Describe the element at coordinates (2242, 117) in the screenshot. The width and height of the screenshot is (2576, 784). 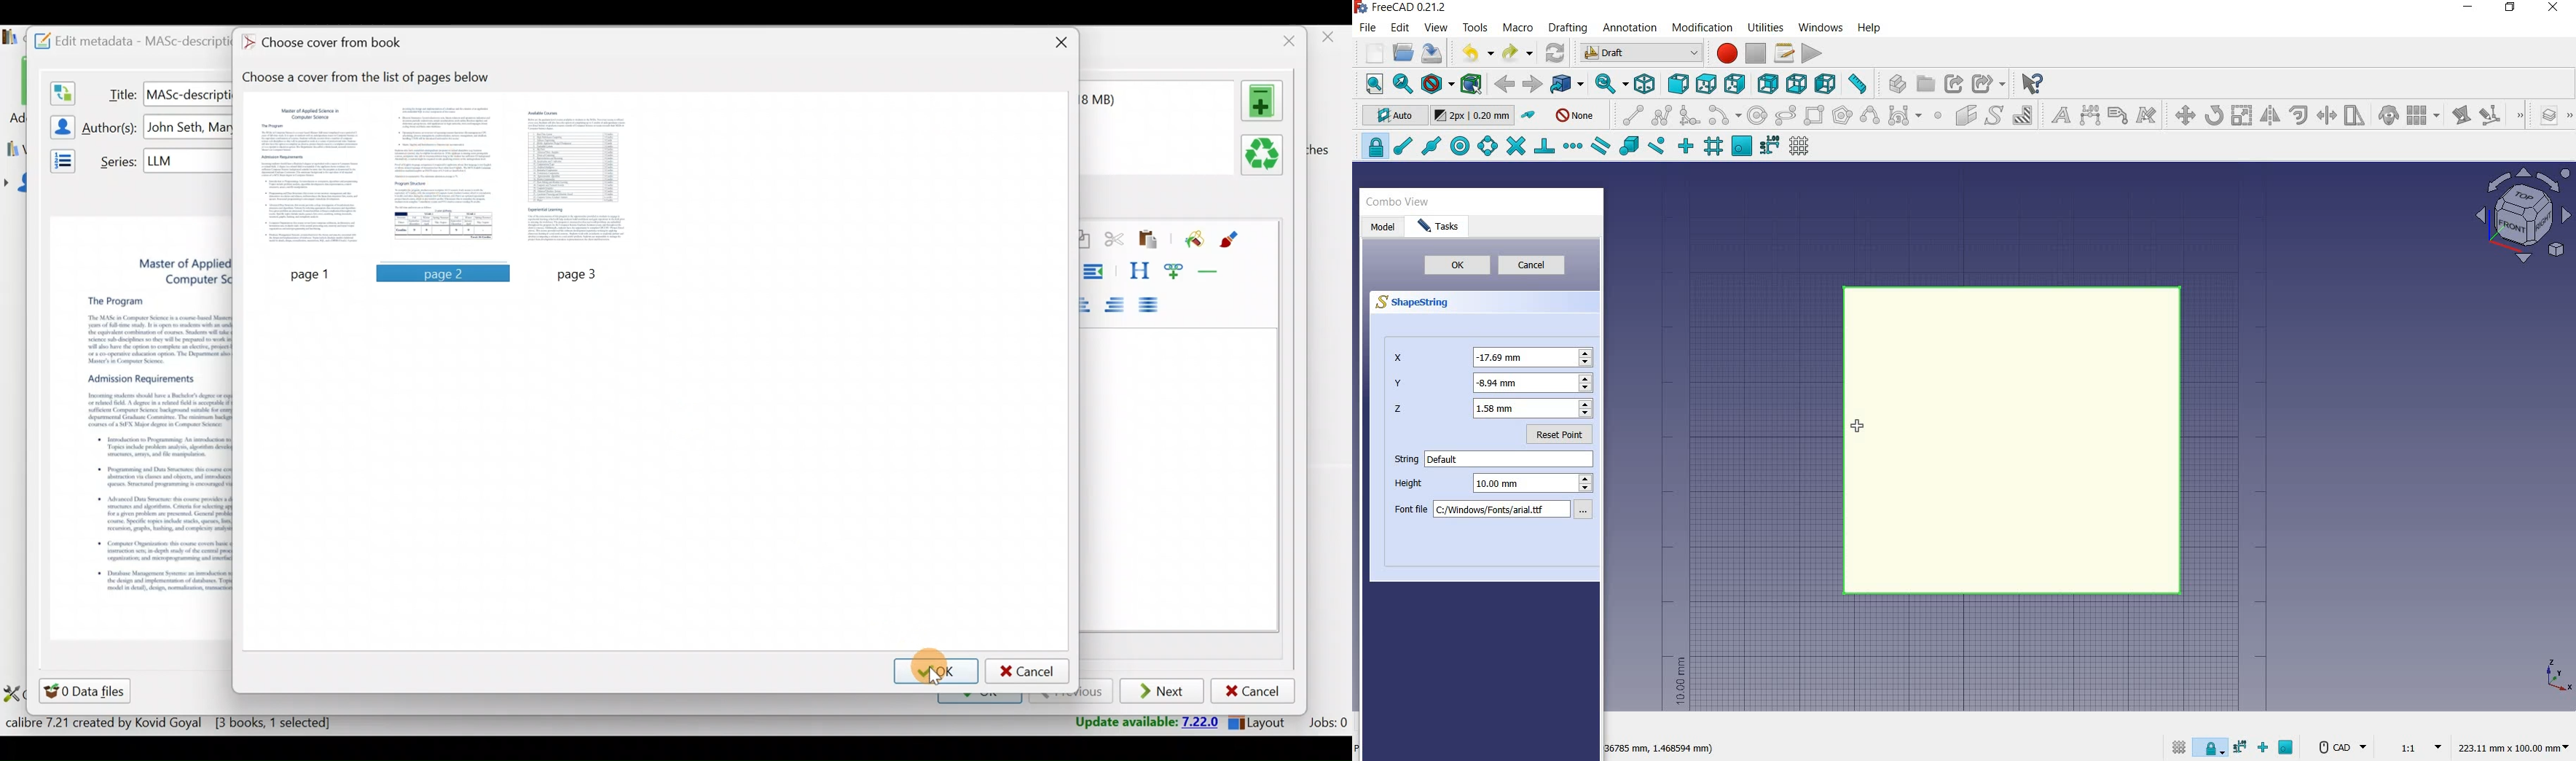
I see `scale` at that location.